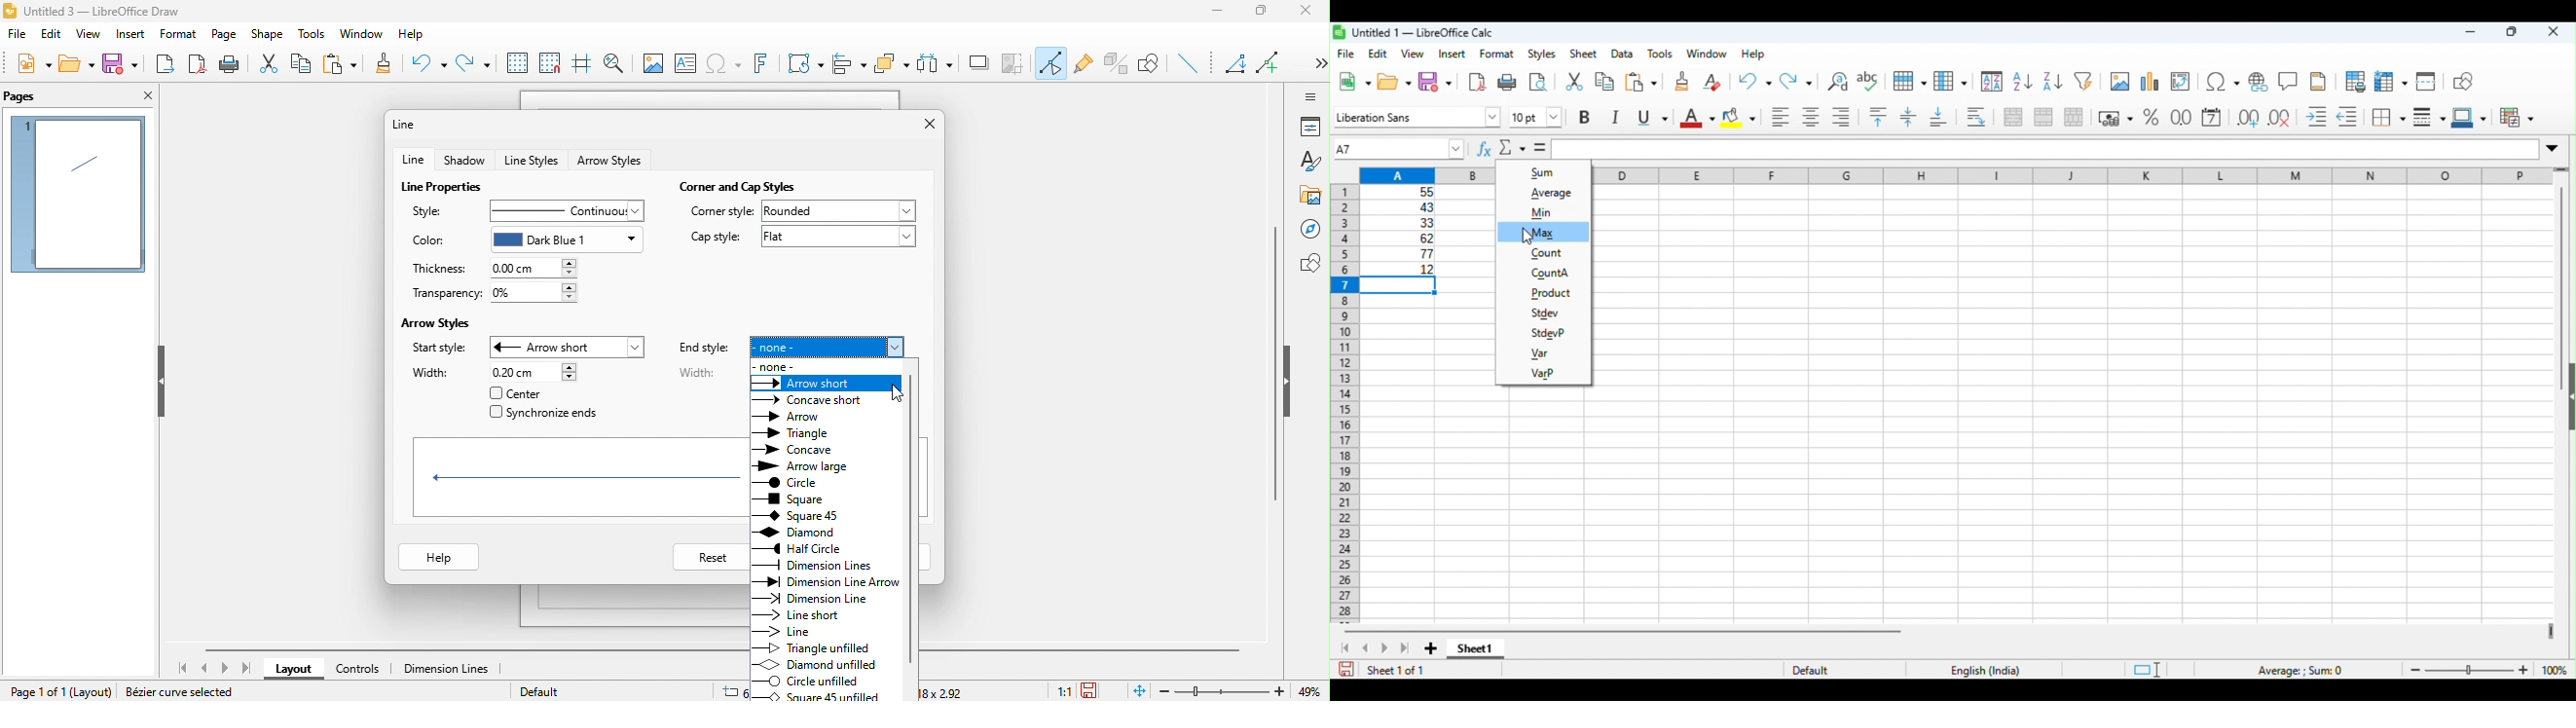 The image size is (2576, 728). I want to click on sheet 1 of 1, so click(1397, 670).